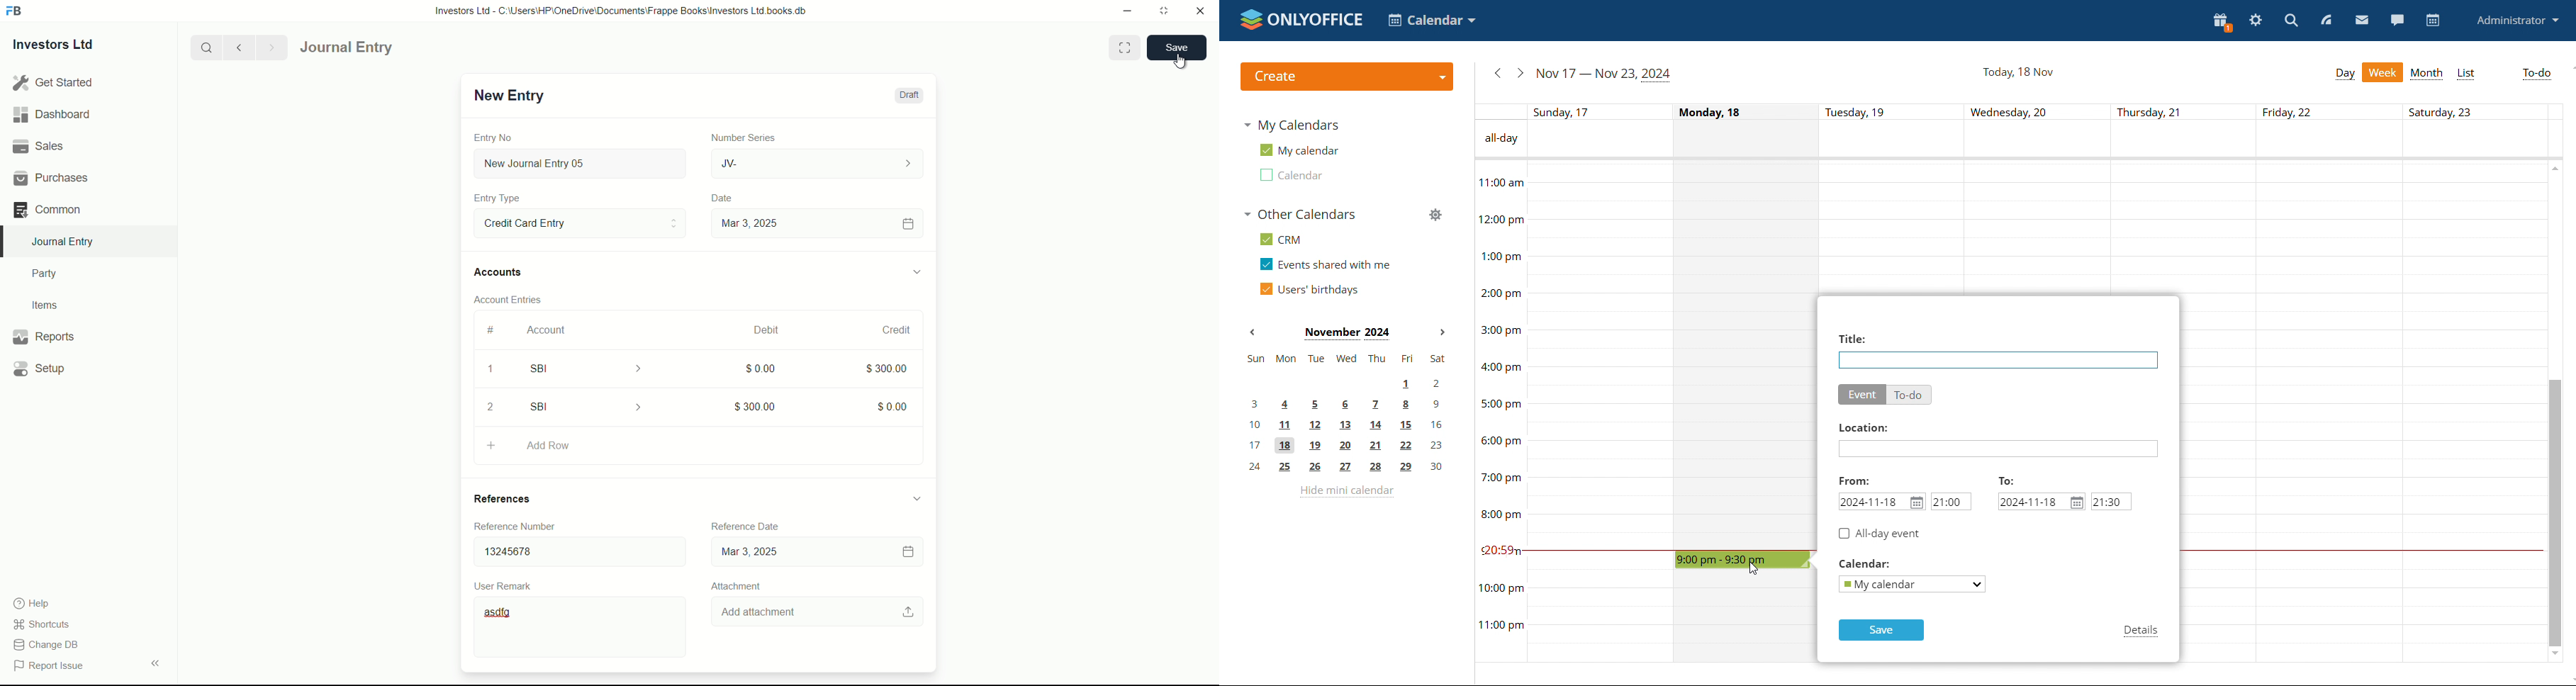 Image resolution: width=2576 pixels, height=700 pixels. Describe the element at coordinates (623, 10) in the screenshot. I see `Investors Ltd - C:\Users\HP\OneDrive\Documents\Frappe Books\Investors Ltd books.db` at that location.